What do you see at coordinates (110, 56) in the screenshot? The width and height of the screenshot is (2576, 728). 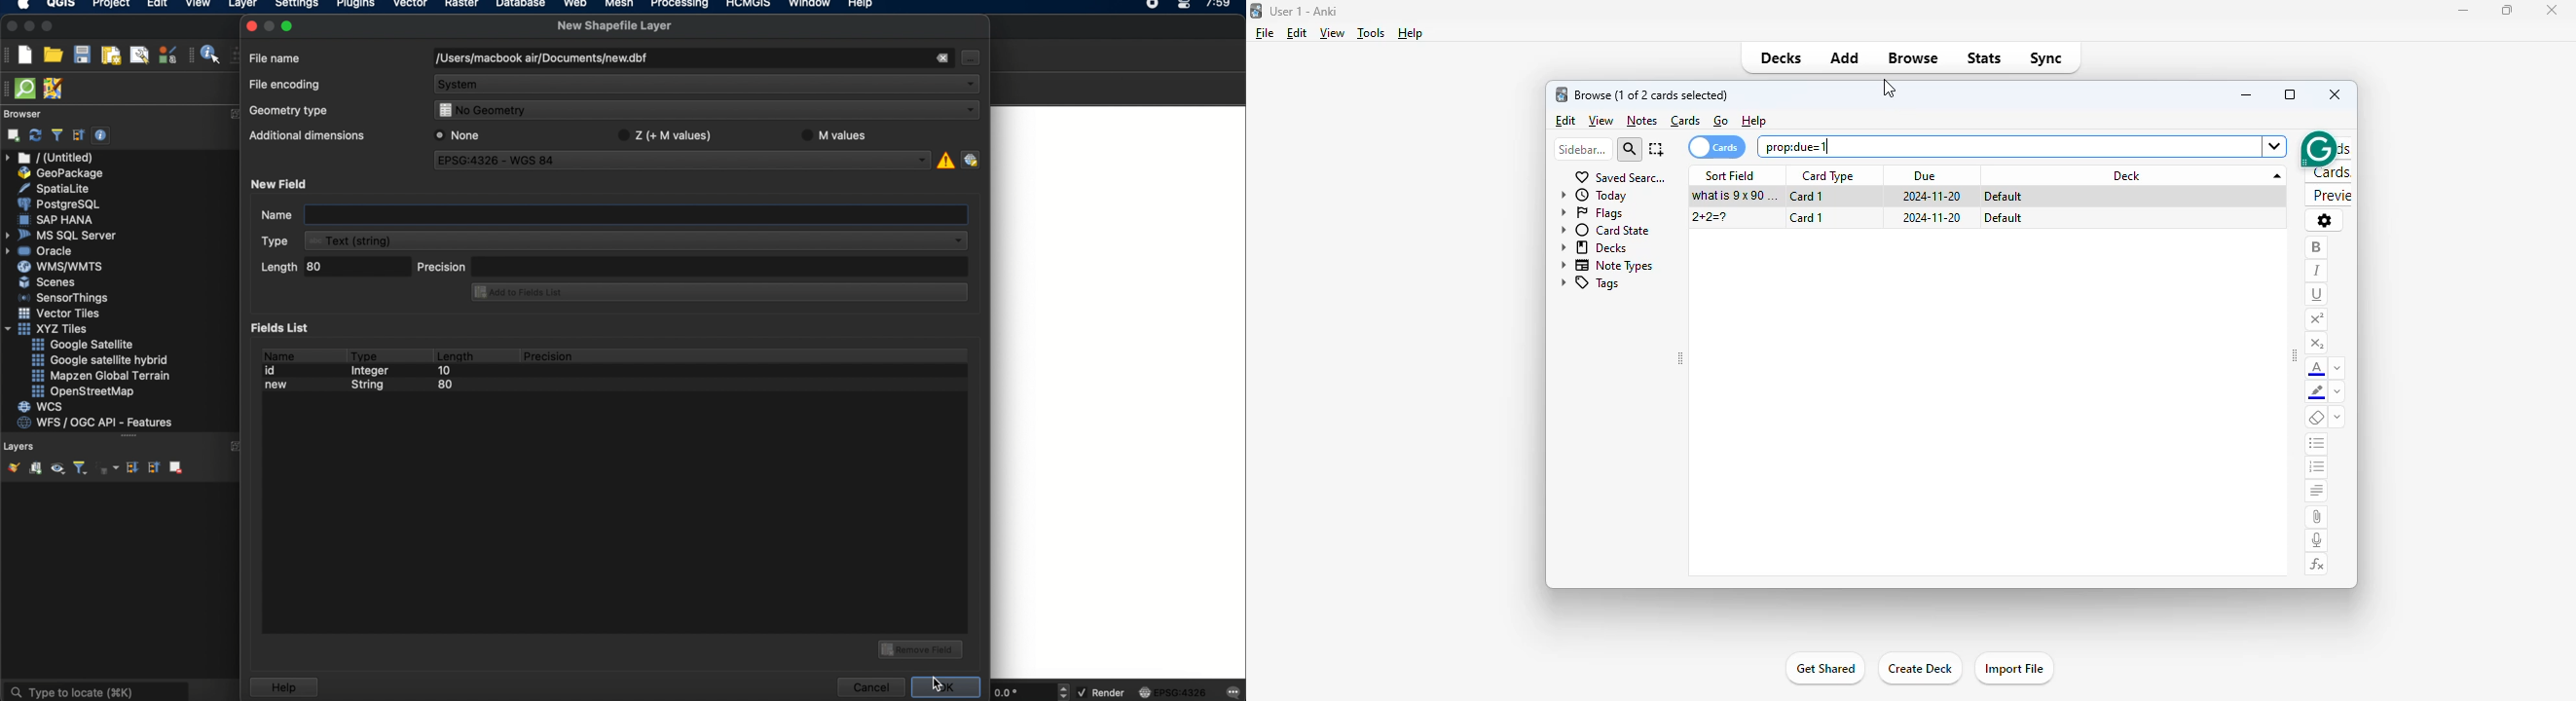 I see `new paint layout` at bounding box center [110, 56].